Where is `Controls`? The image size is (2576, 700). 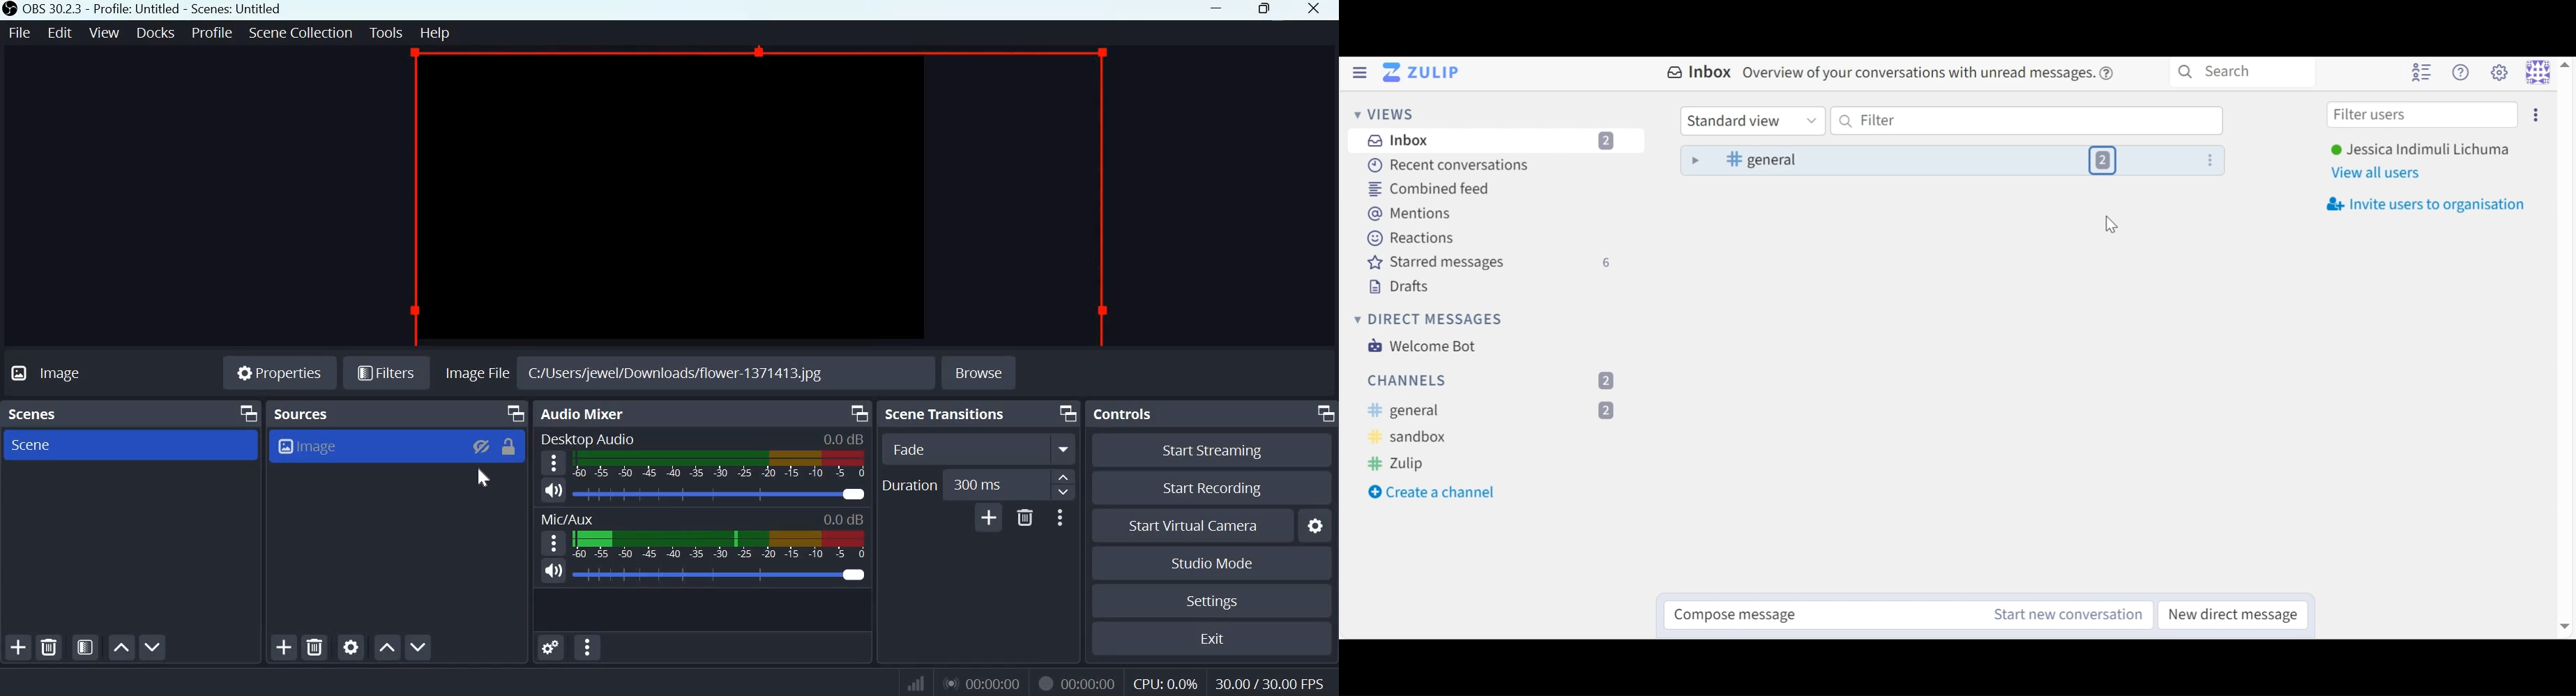 Controls is located at coordinates (1129, 413).